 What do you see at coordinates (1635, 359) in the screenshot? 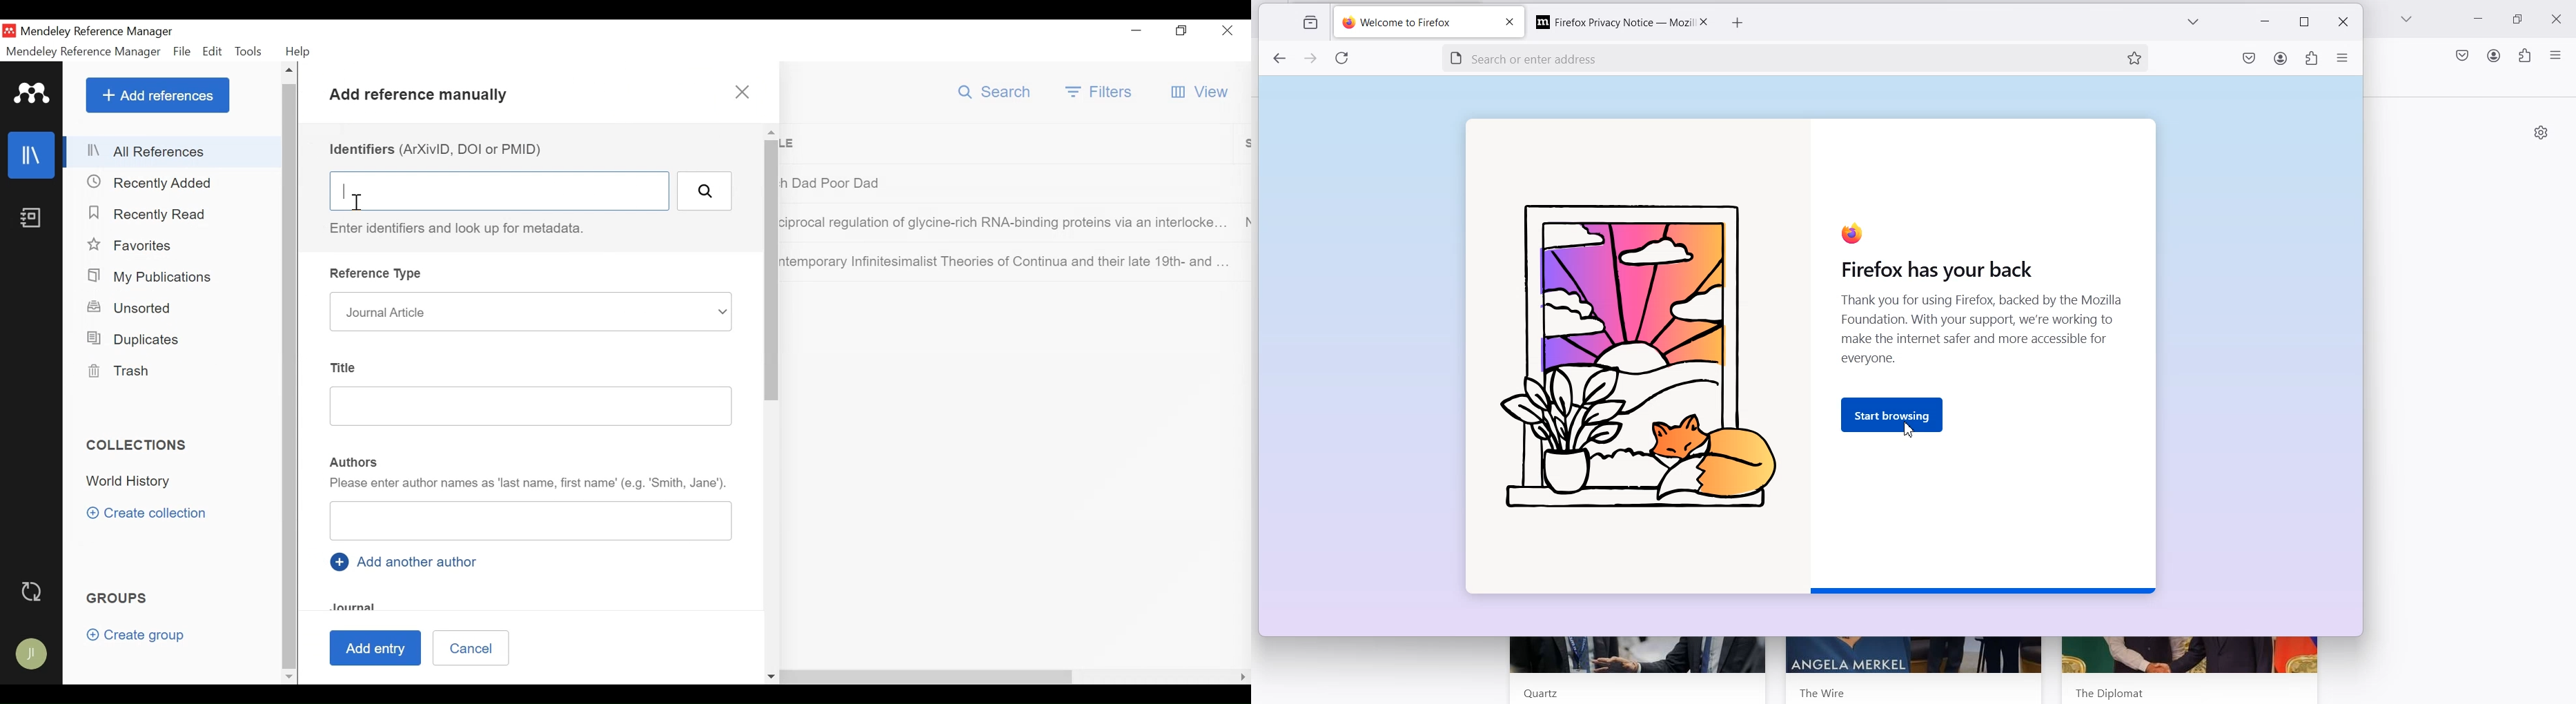
I see `Picture` at bounding box center [1635, 359].